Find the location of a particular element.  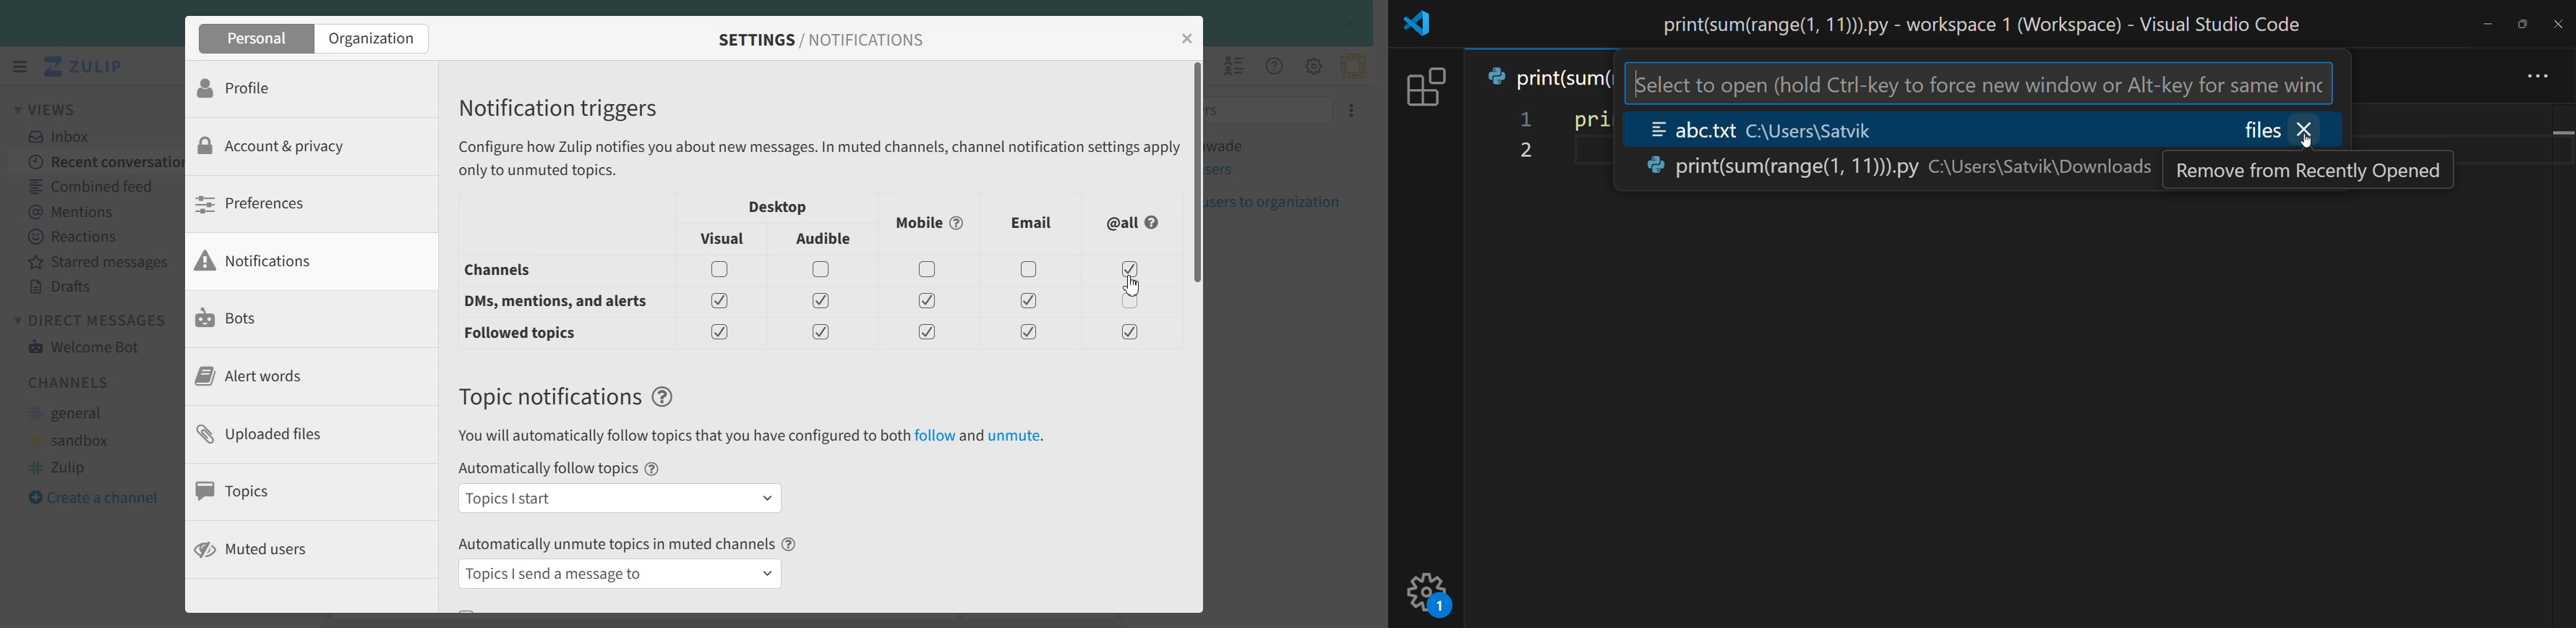

All is located at coordinates (1134, 223).